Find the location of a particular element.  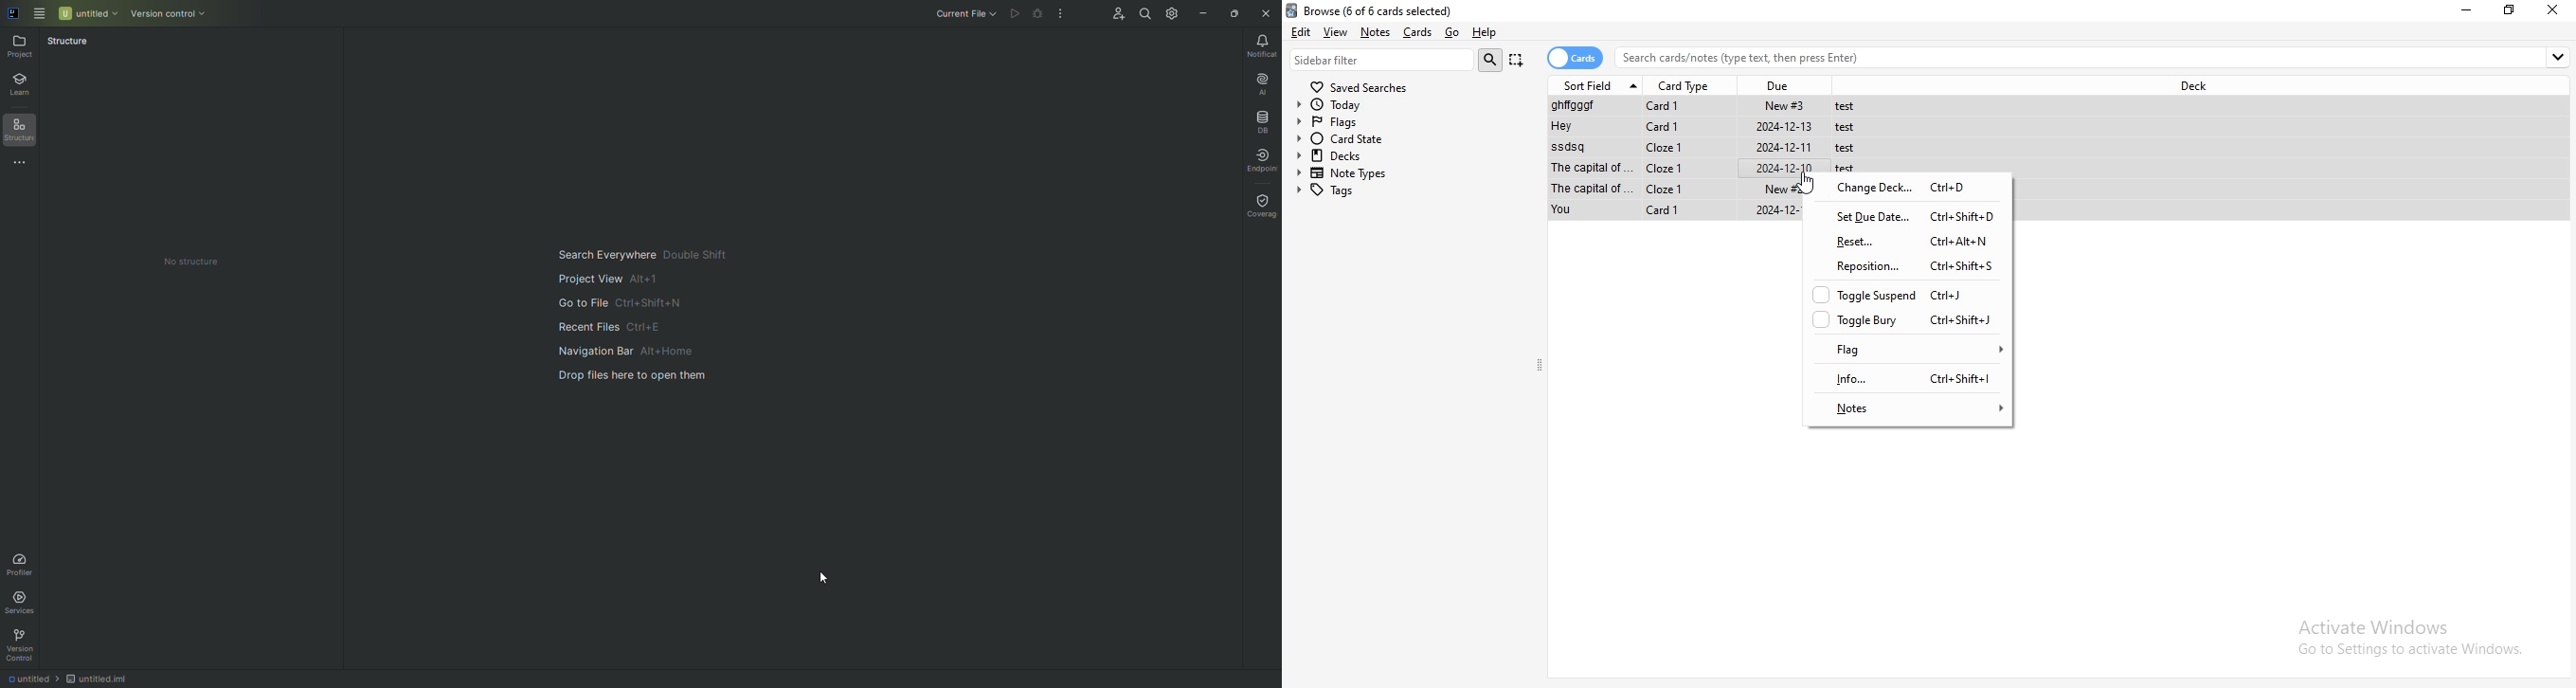

flags is located at coordinates (1406, 122).